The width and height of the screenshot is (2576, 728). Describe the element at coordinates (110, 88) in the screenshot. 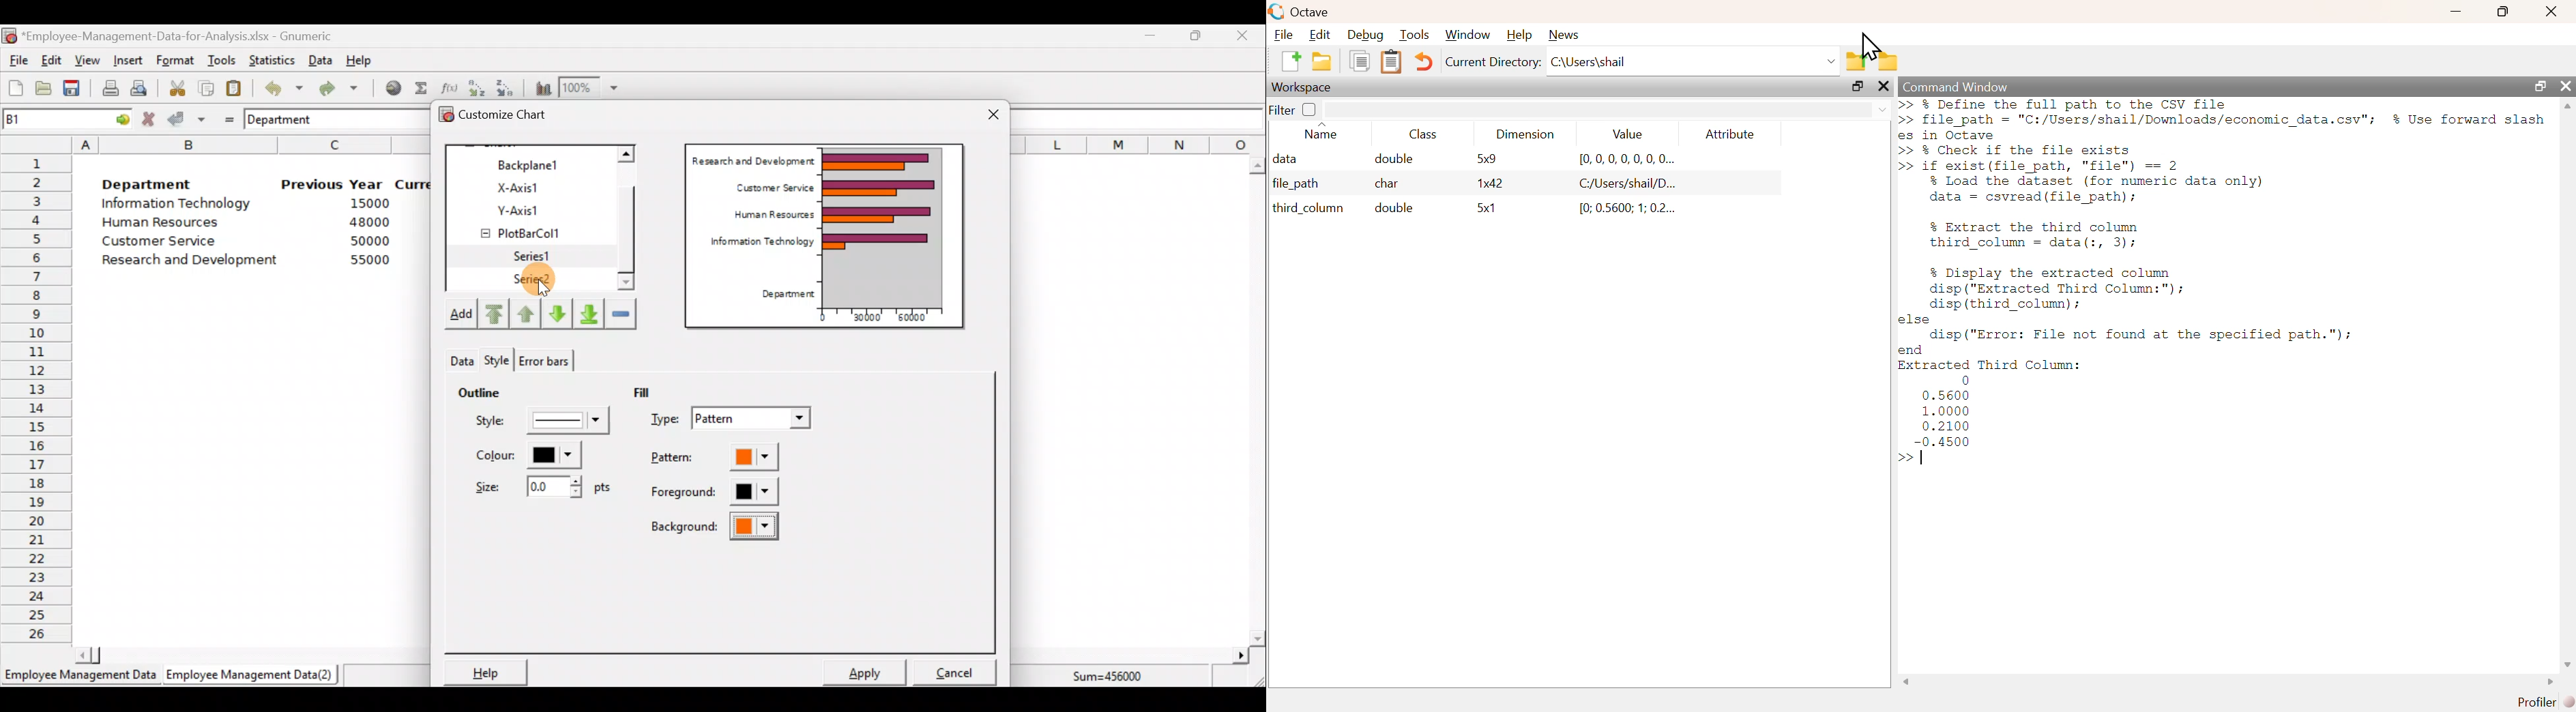

I see `Print current file` at that location.